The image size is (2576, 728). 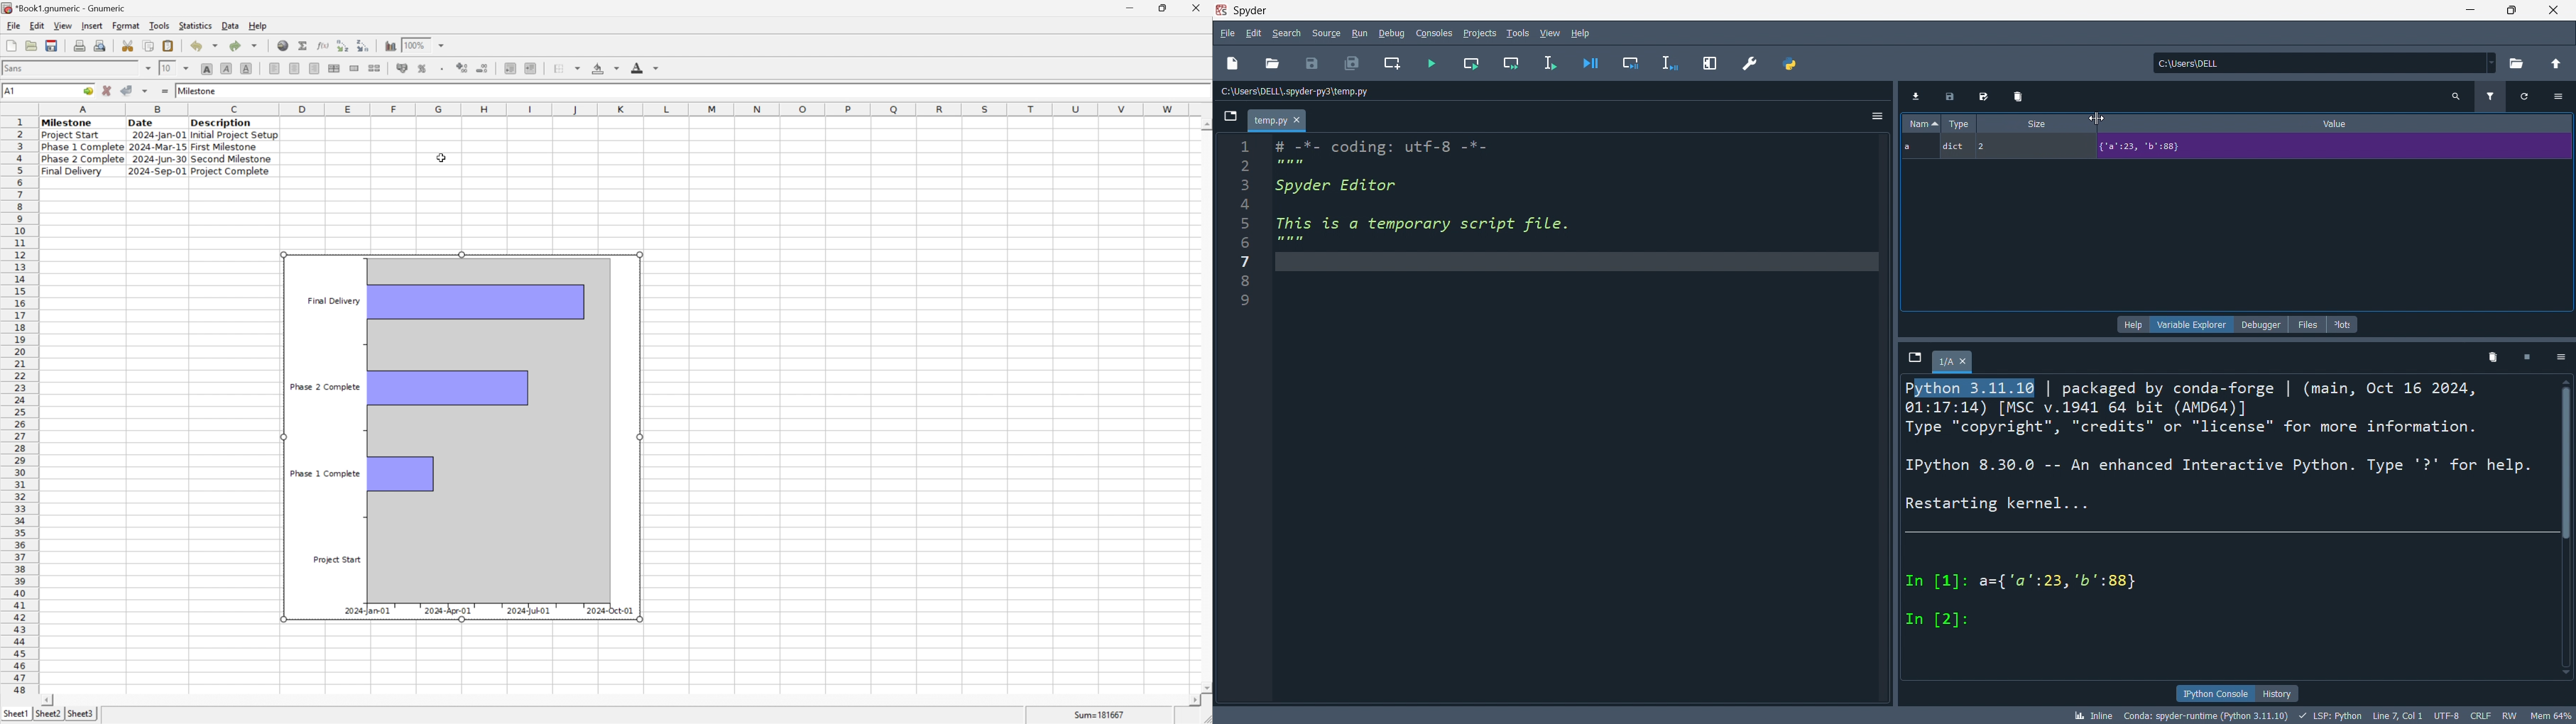 What do you see at coordinates (65, 9) in the screenshot?
I see `Application name` at bounding box center [65, 9].